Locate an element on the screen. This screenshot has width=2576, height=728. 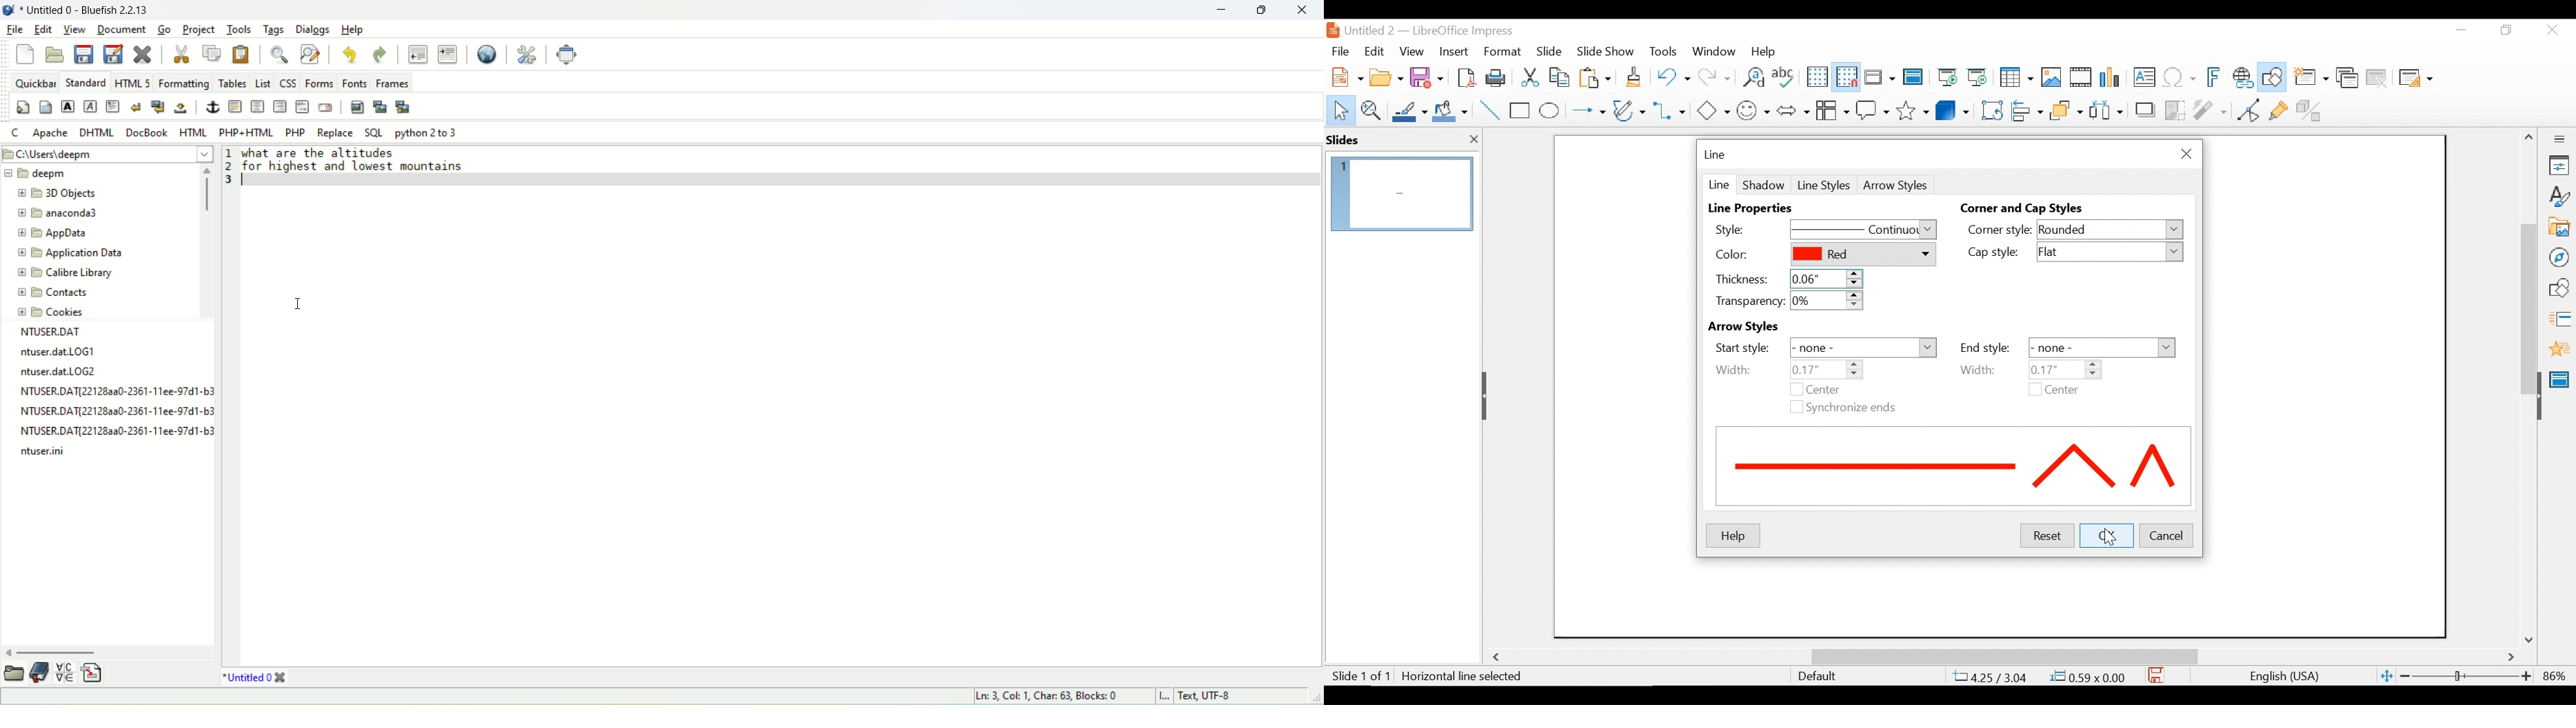
Slide is located at coordinates (1550, 50).